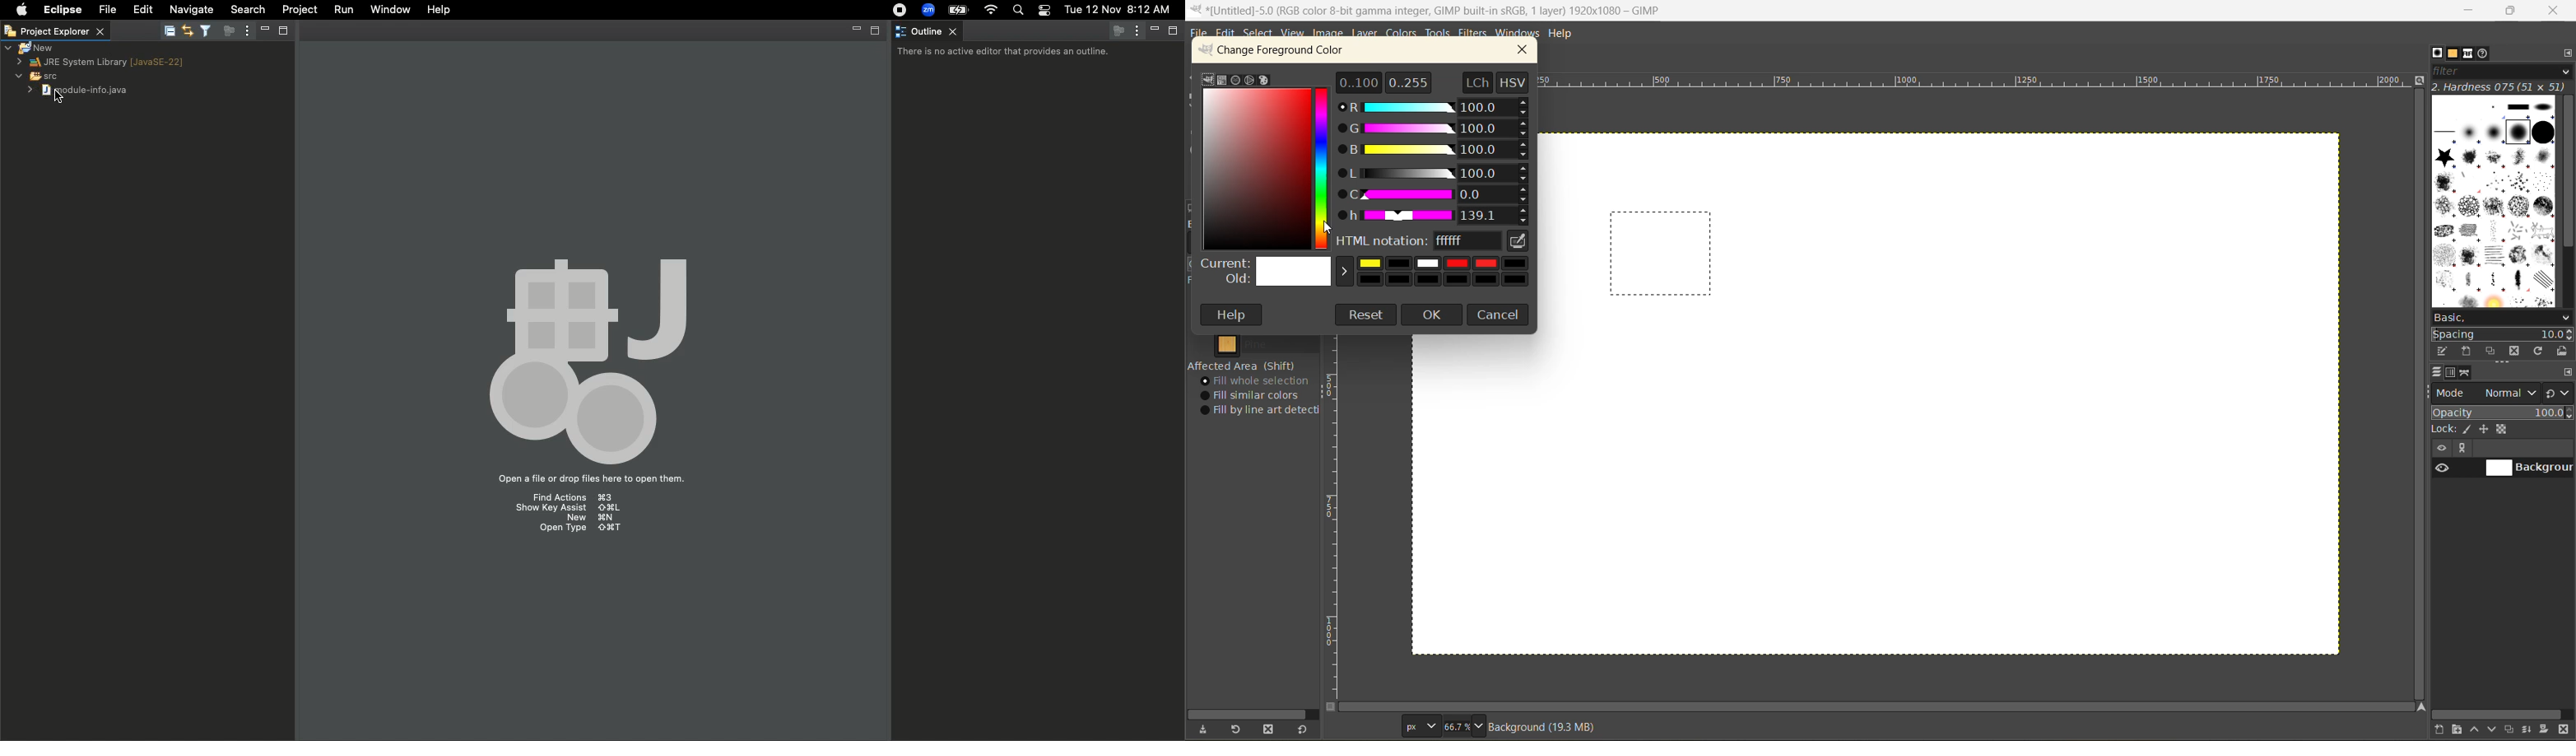 This screenshot has width=2576, height=756. I want to click on 0.255, so click(1408, 80).